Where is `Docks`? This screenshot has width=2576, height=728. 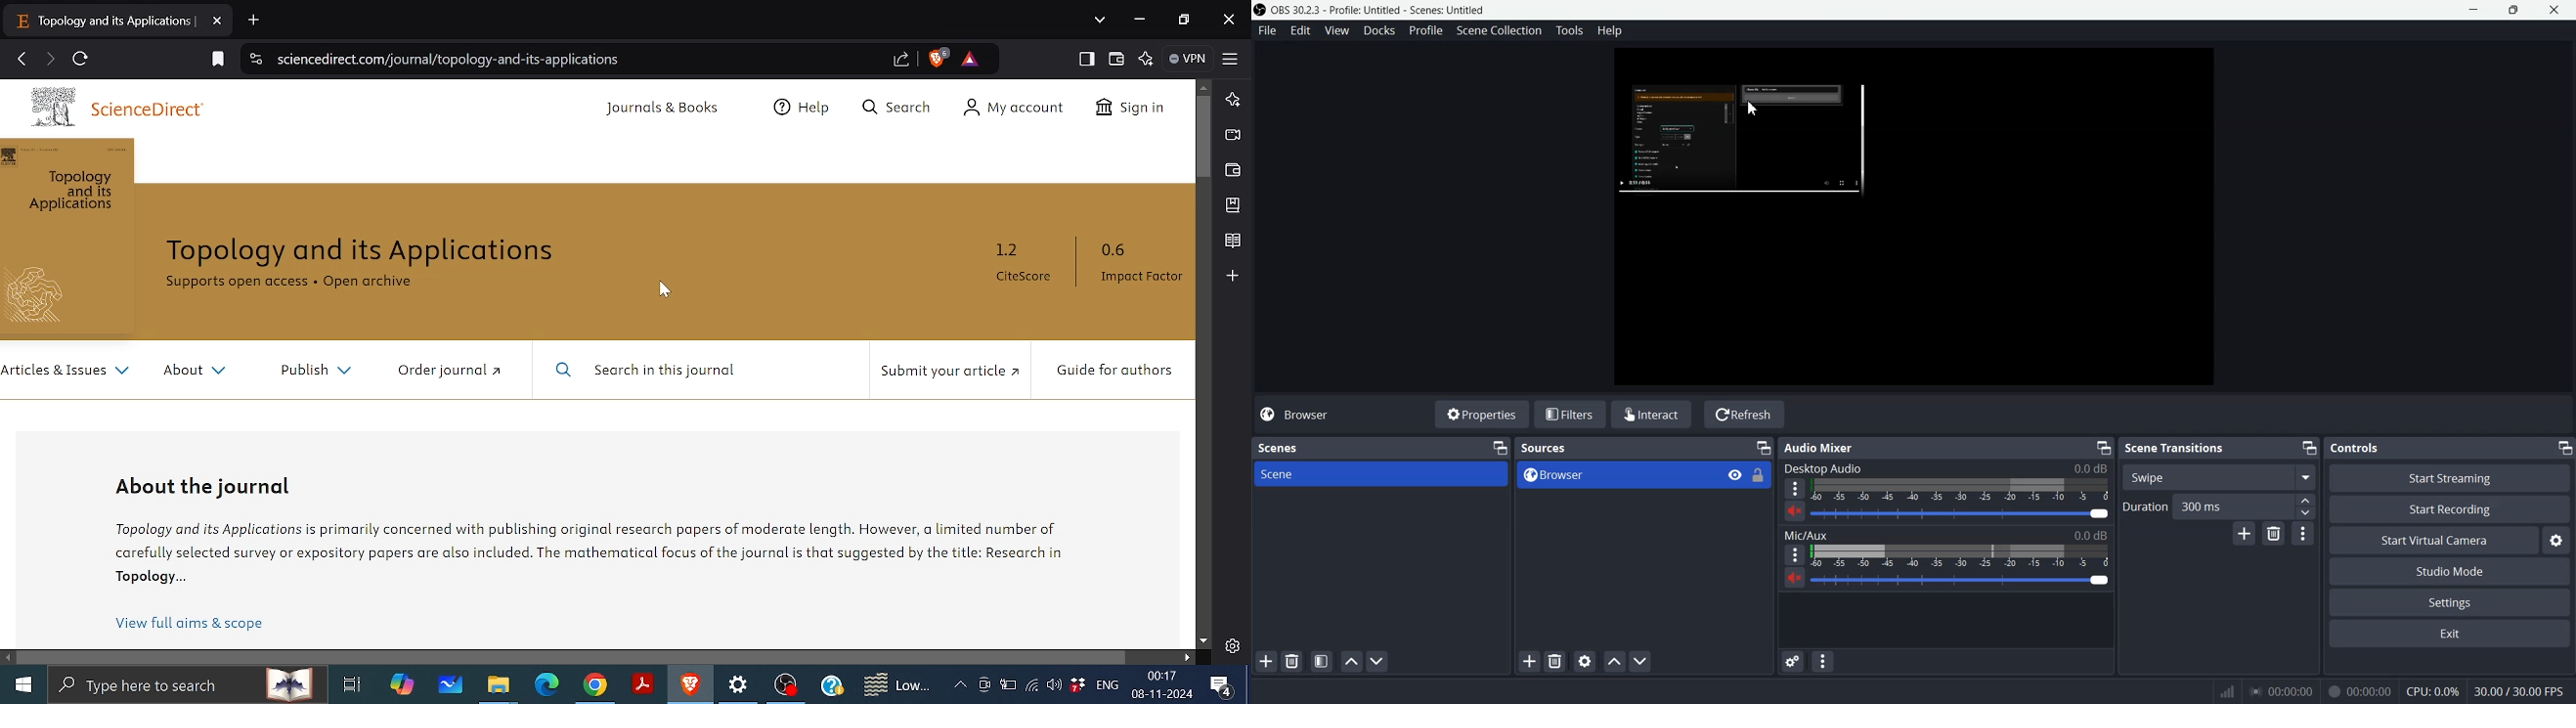 Docks is located at coordinates (1381, 31).